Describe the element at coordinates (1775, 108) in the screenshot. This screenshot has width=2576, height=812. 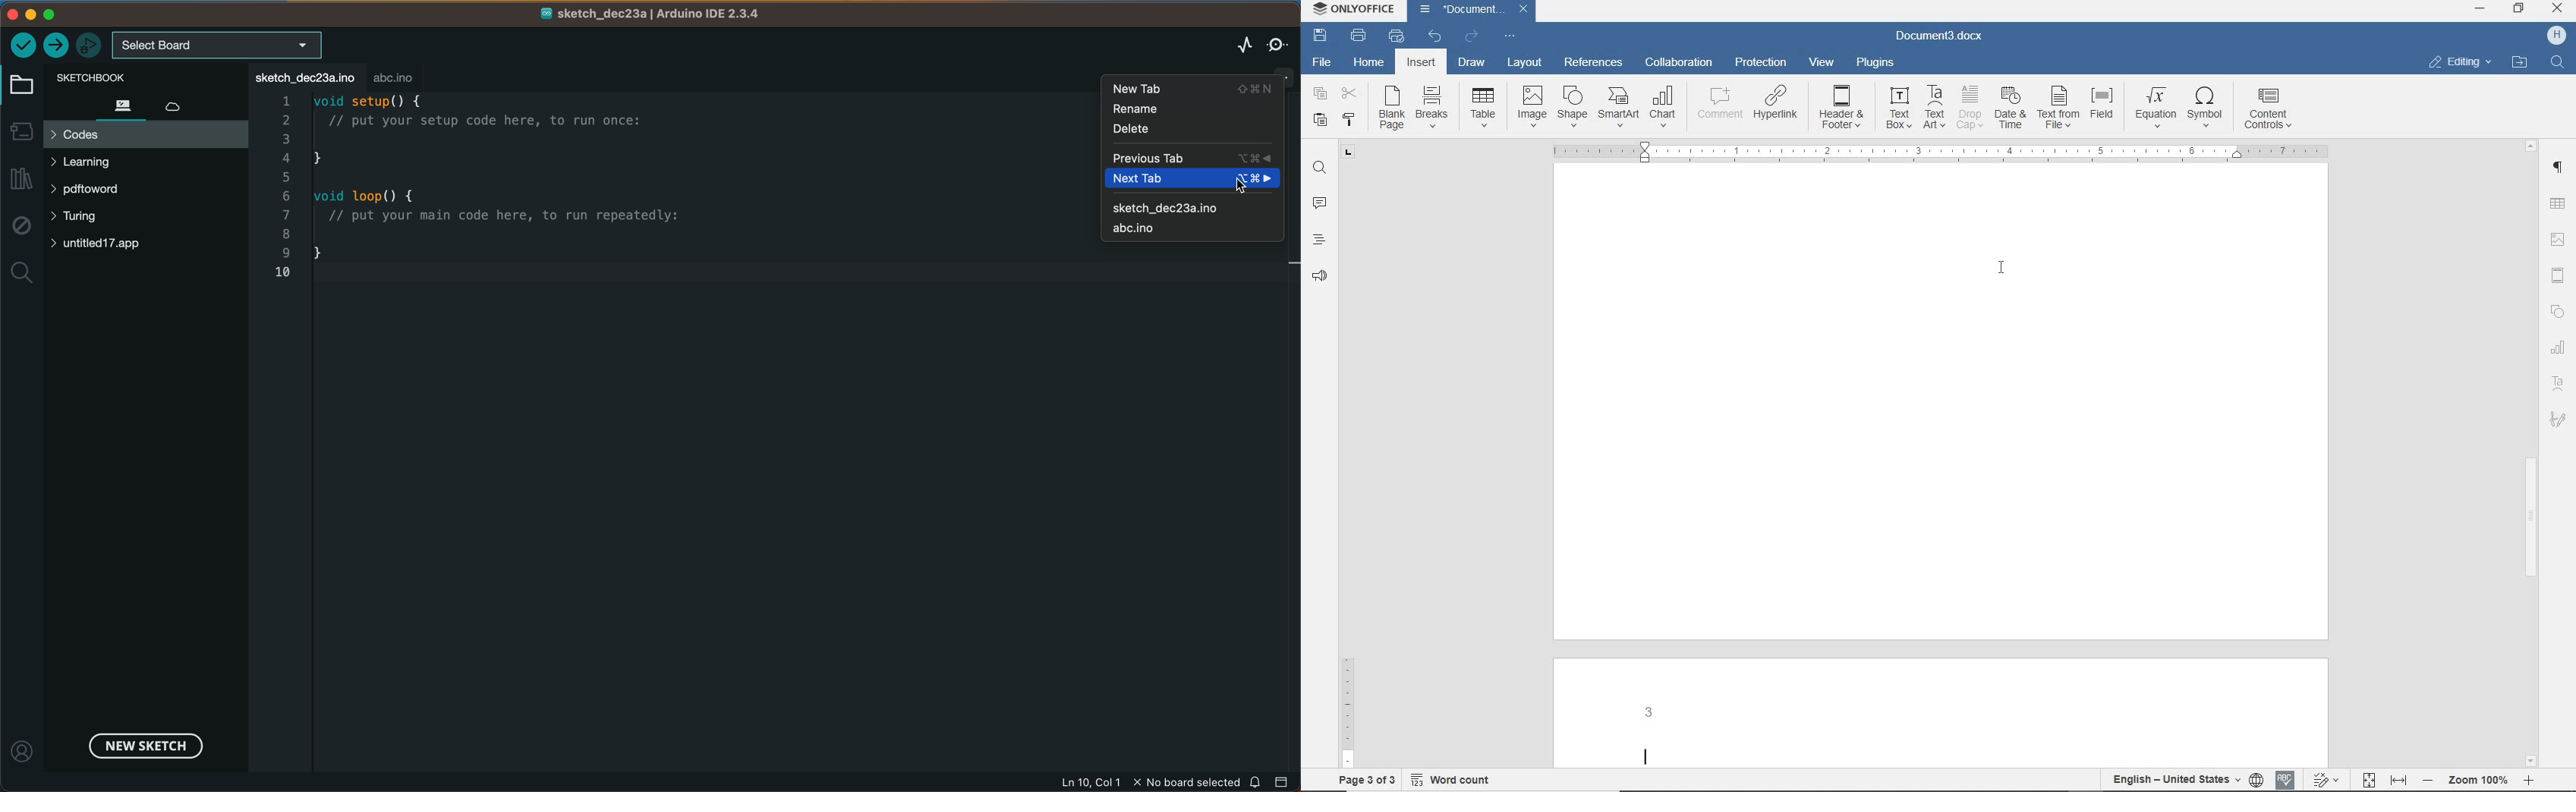
I see `HYPERLINK` at that location.